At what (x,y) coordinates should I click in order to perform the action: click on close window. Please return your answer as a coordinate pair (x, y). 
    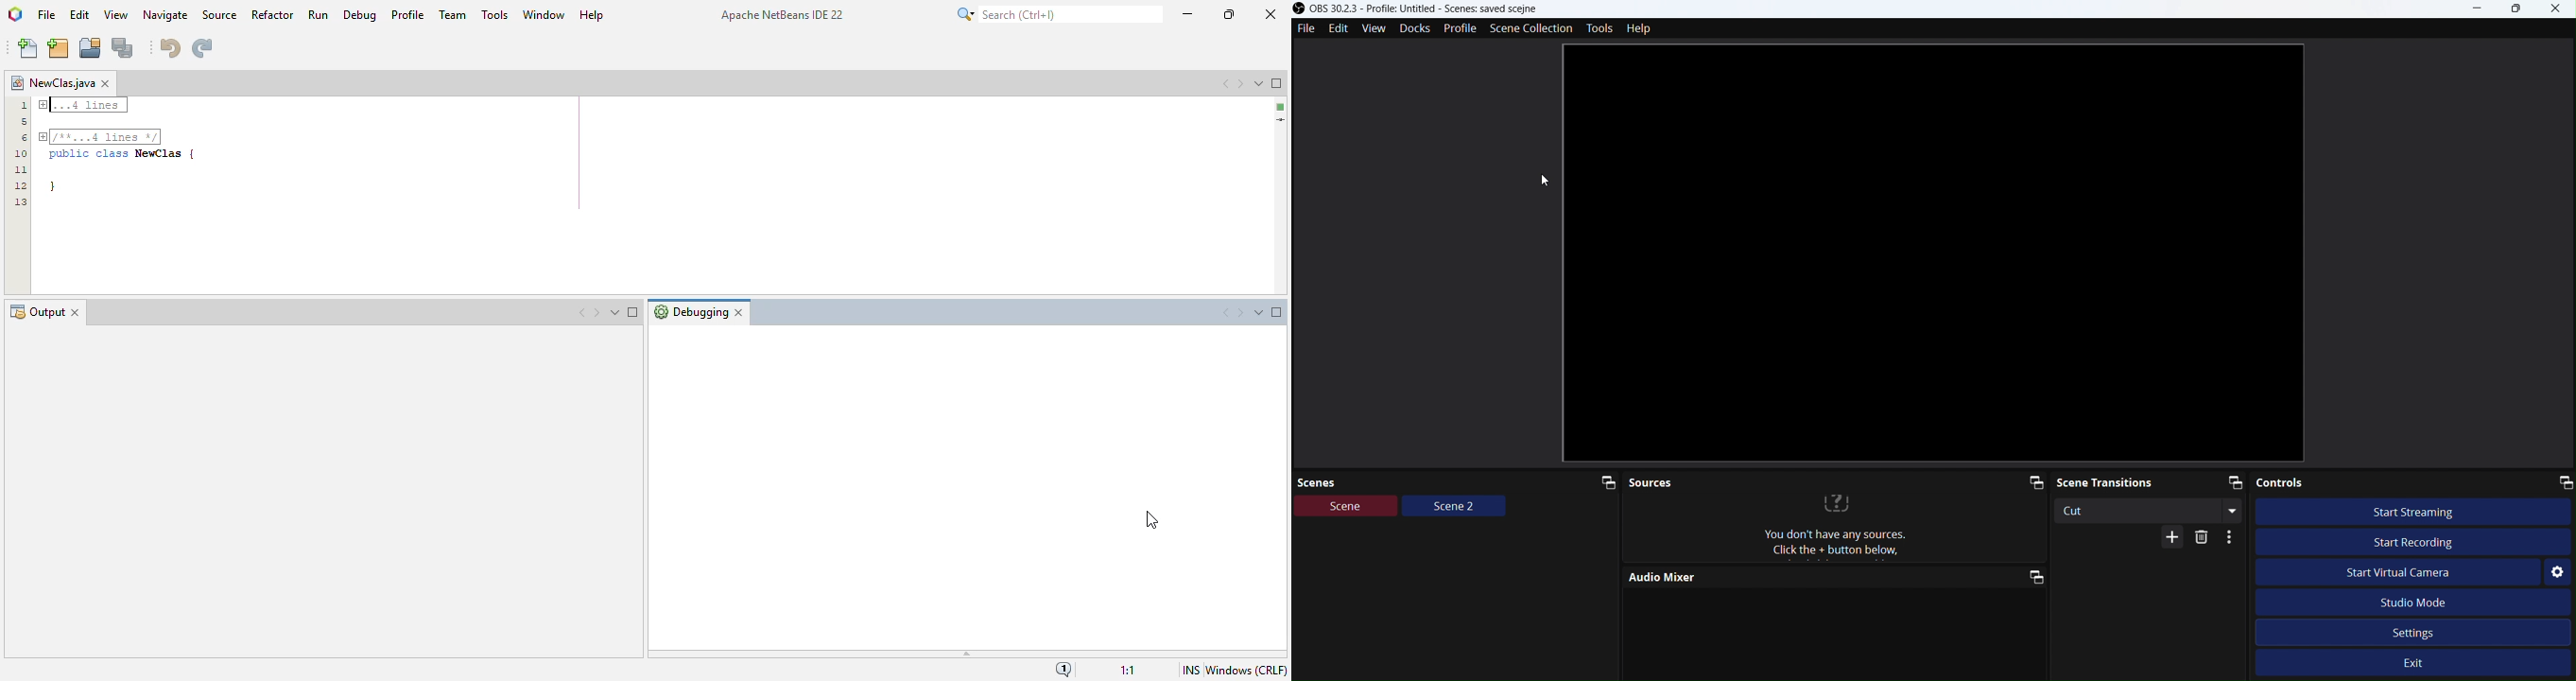
    Looking at the image, I should click on (109, 83).